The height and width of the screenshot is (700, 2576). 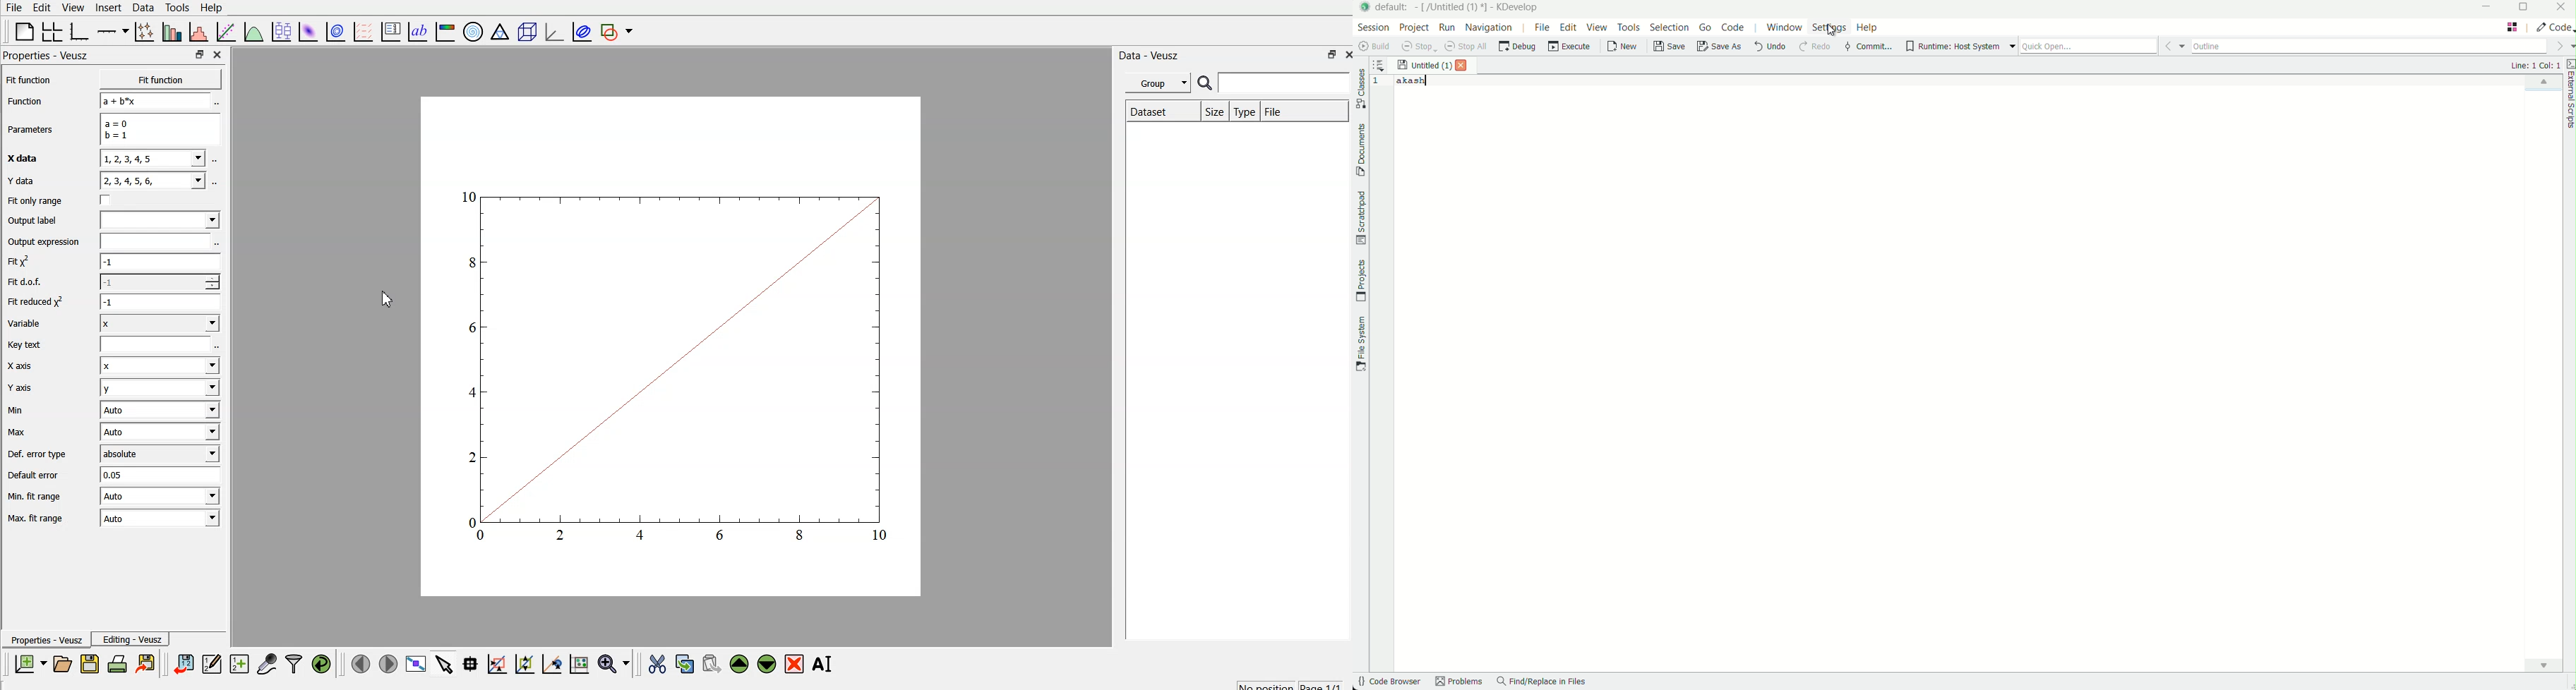 What do you see at coordinates (474, 32) in the screenshot?
I see `polar graph` at bounding box center [474, 32].